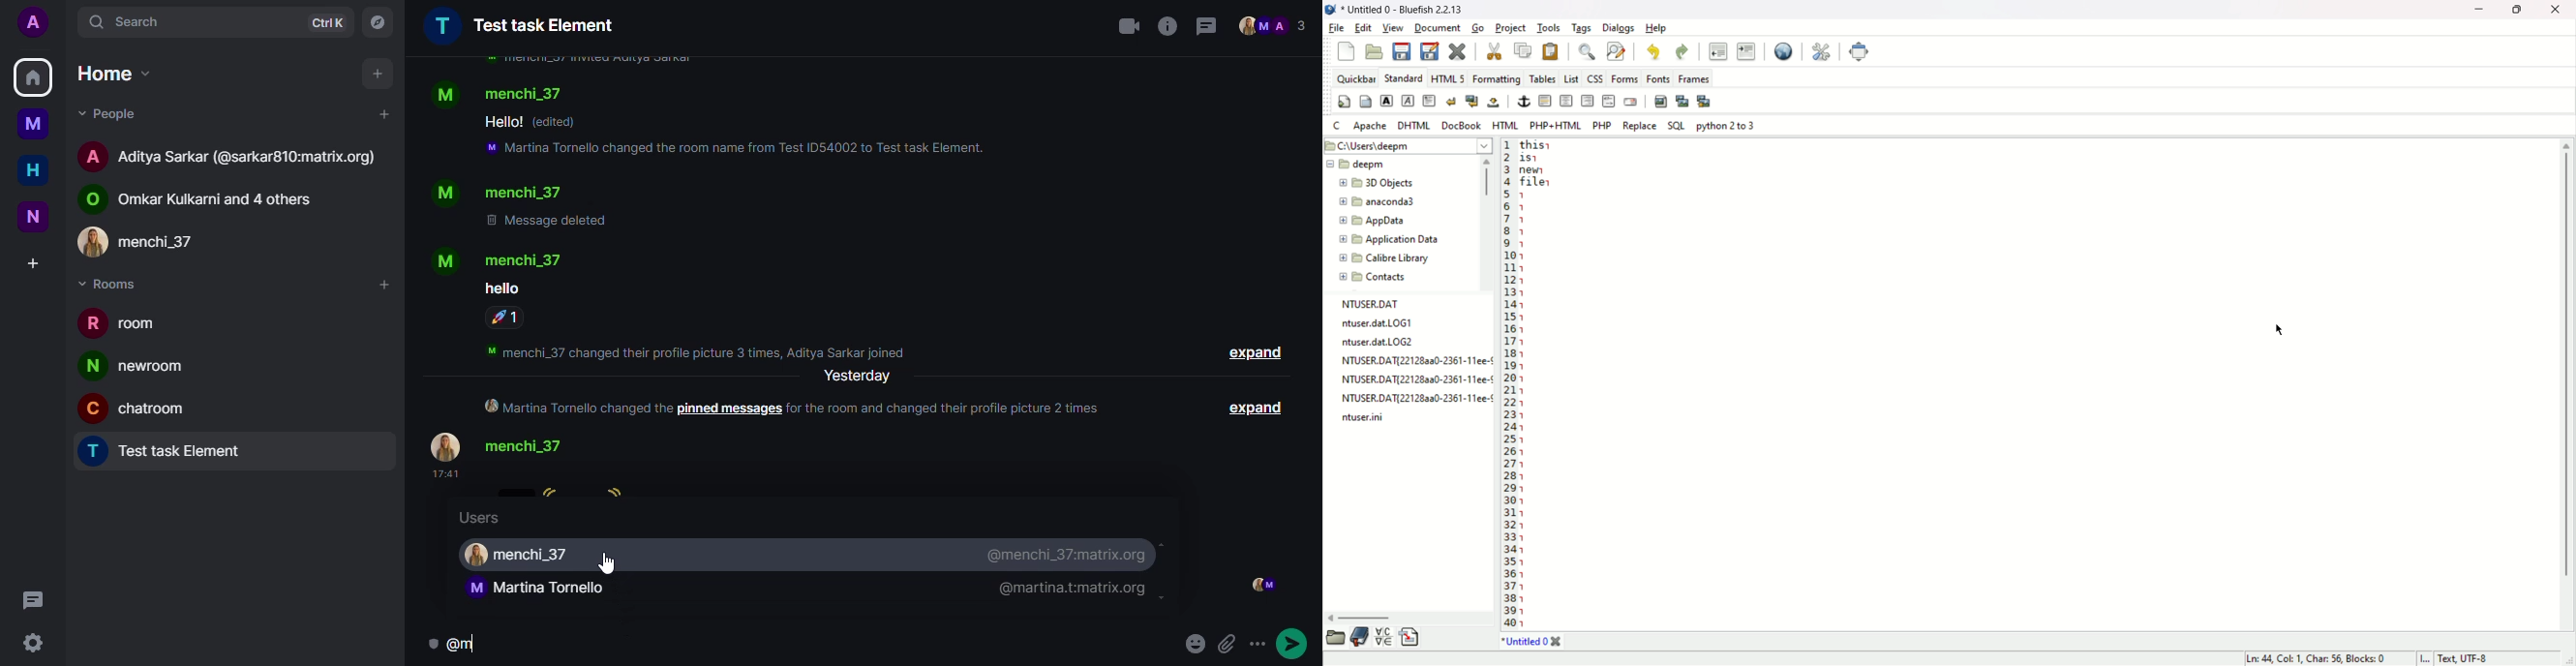  Describe the element at coordinates (1382, 277) in the screenshot. I see `Contacts` at that location.